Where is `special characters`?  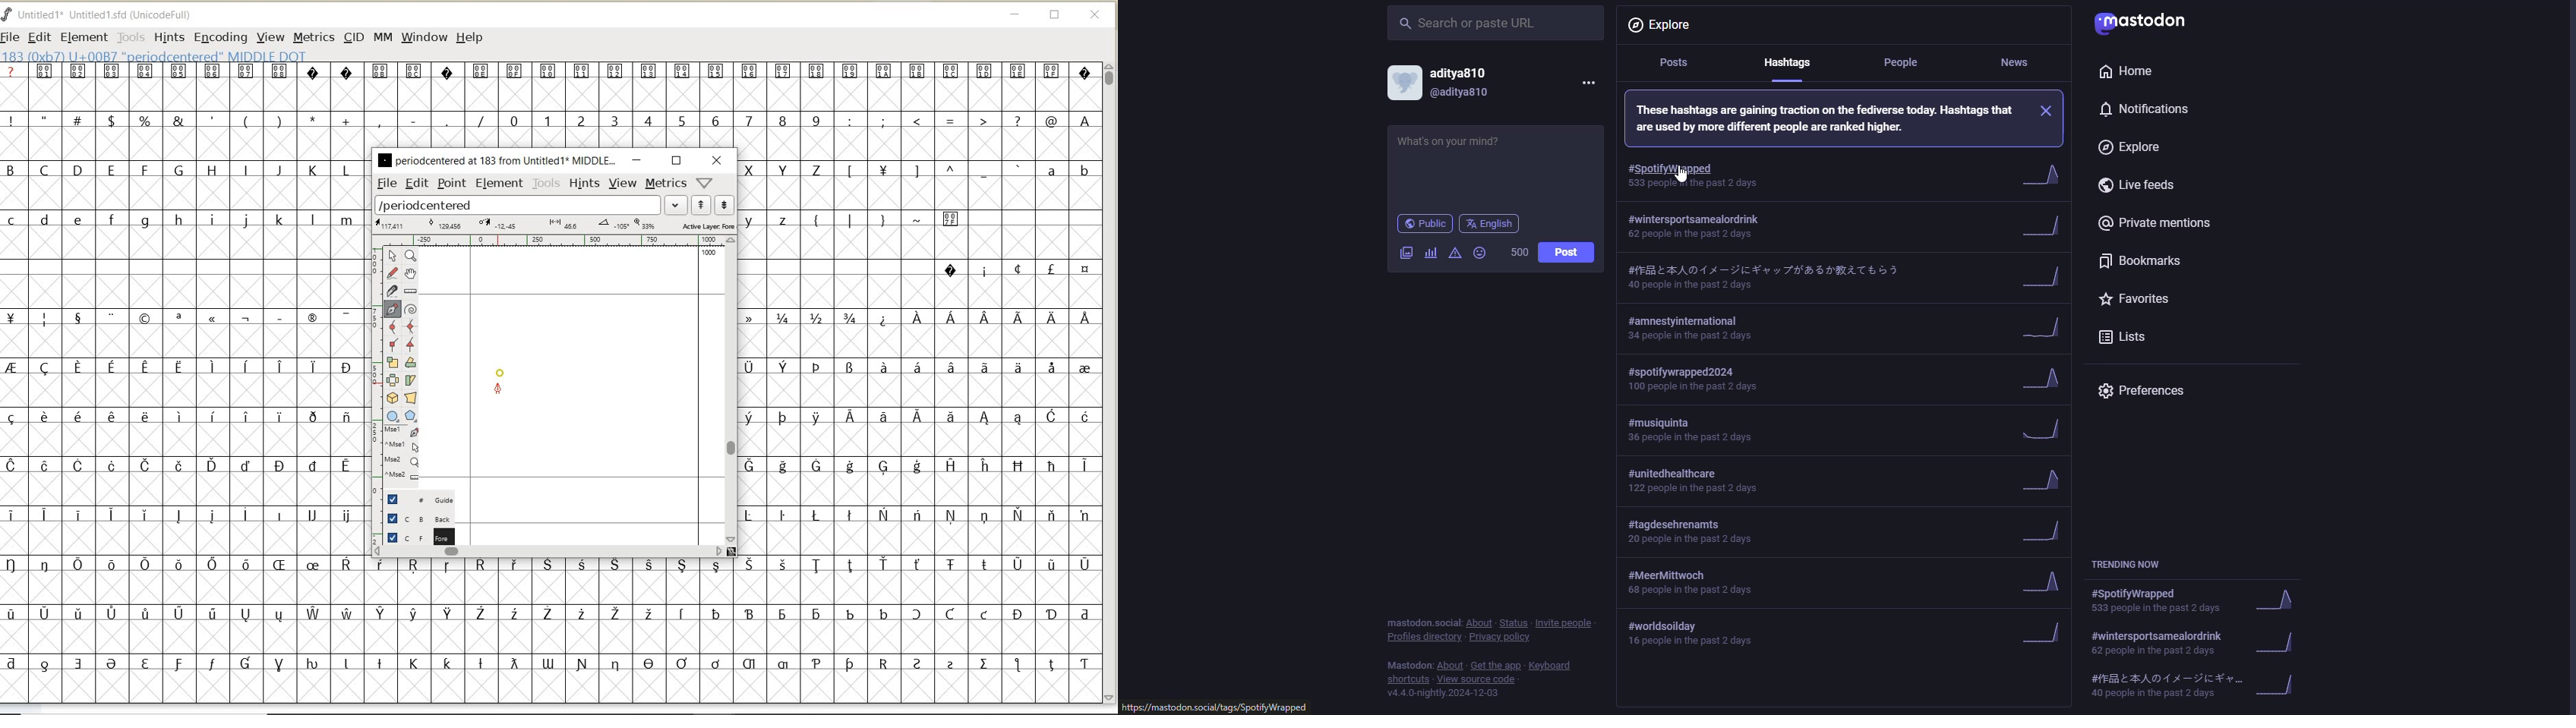 special characters is located at coordinates (922, 428).